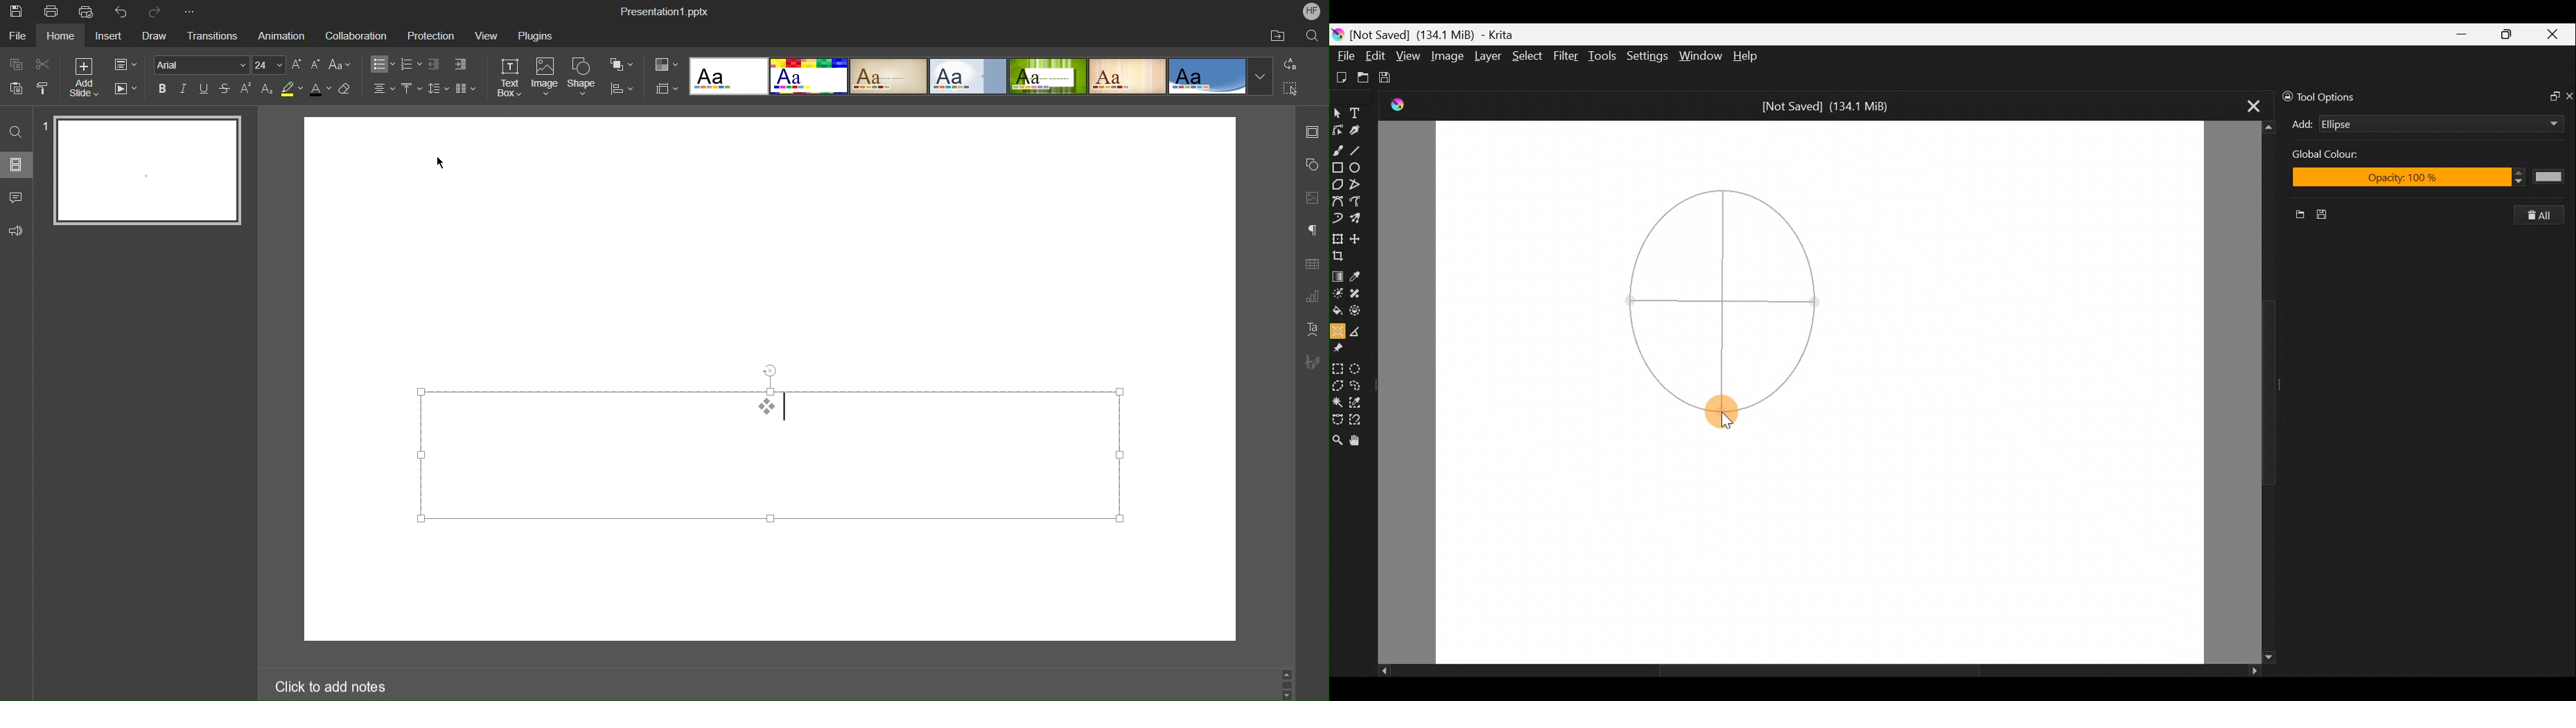  I want to click on Graph Settings, so click(1313, 294).